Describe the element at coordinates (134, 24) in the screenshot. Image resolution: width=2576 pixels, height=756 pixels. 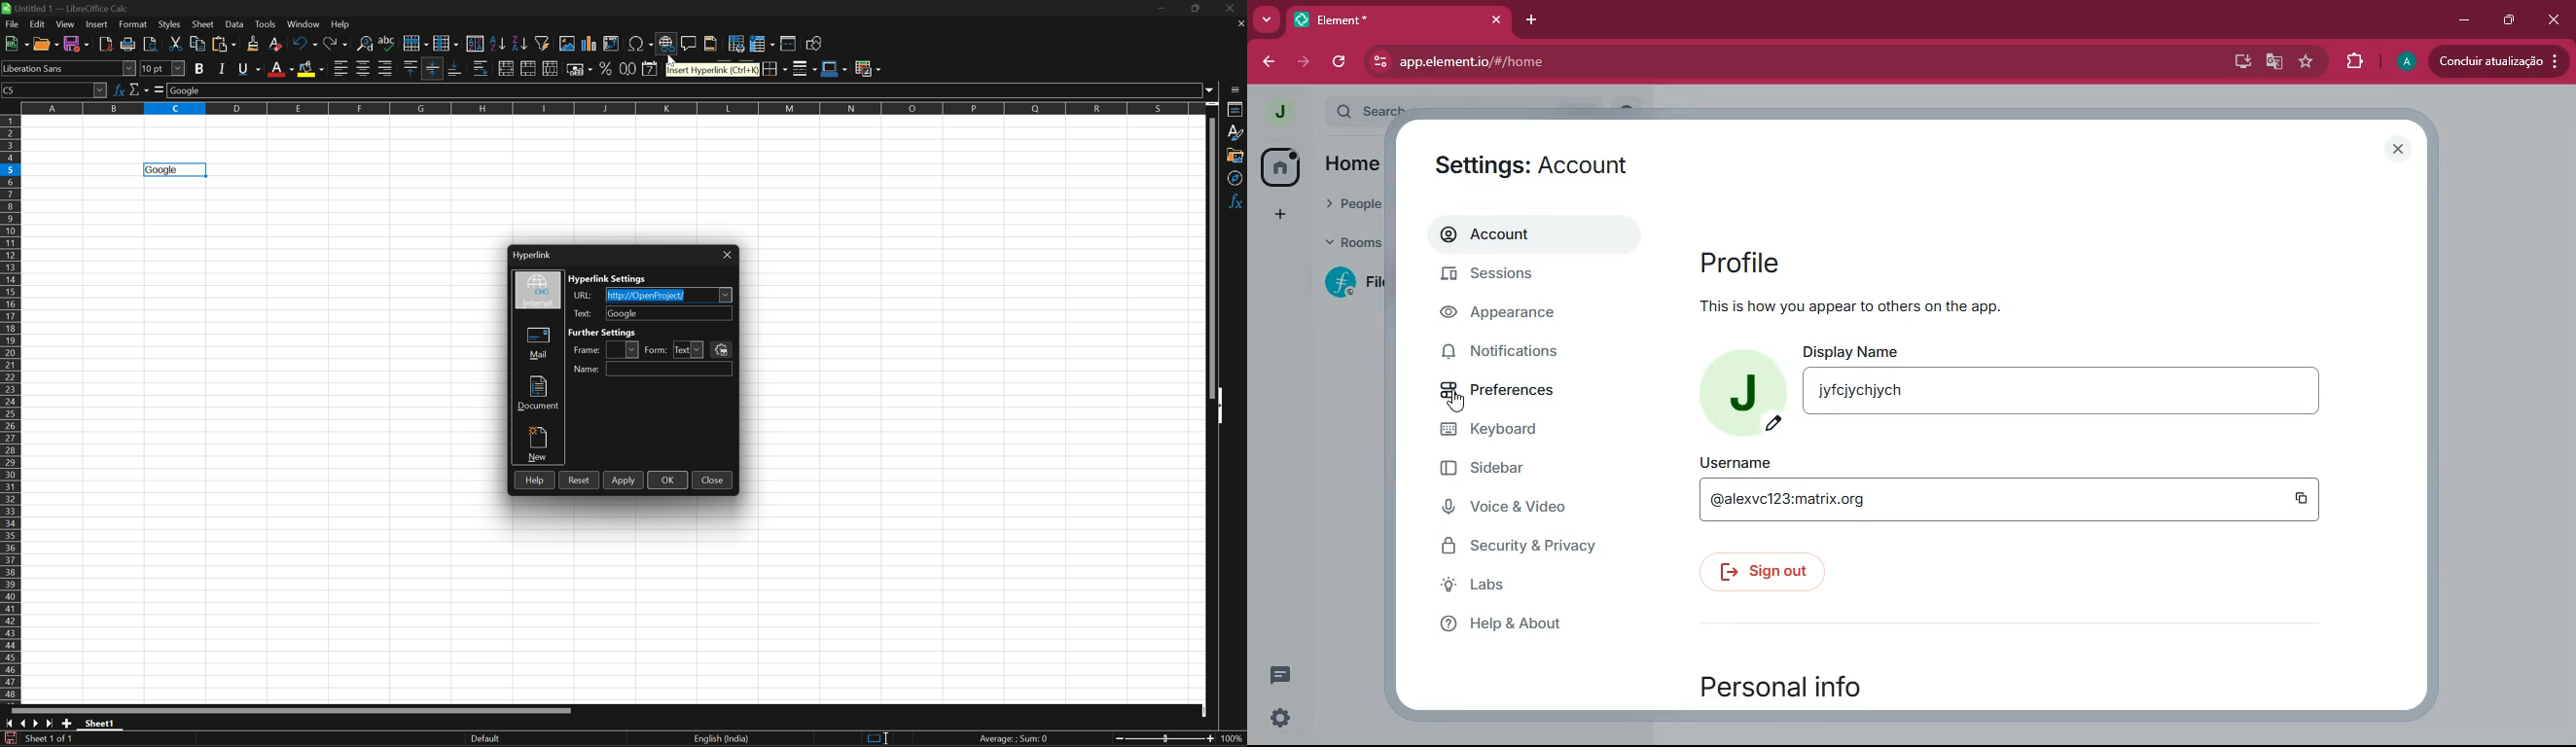
I see `Format` at that location.